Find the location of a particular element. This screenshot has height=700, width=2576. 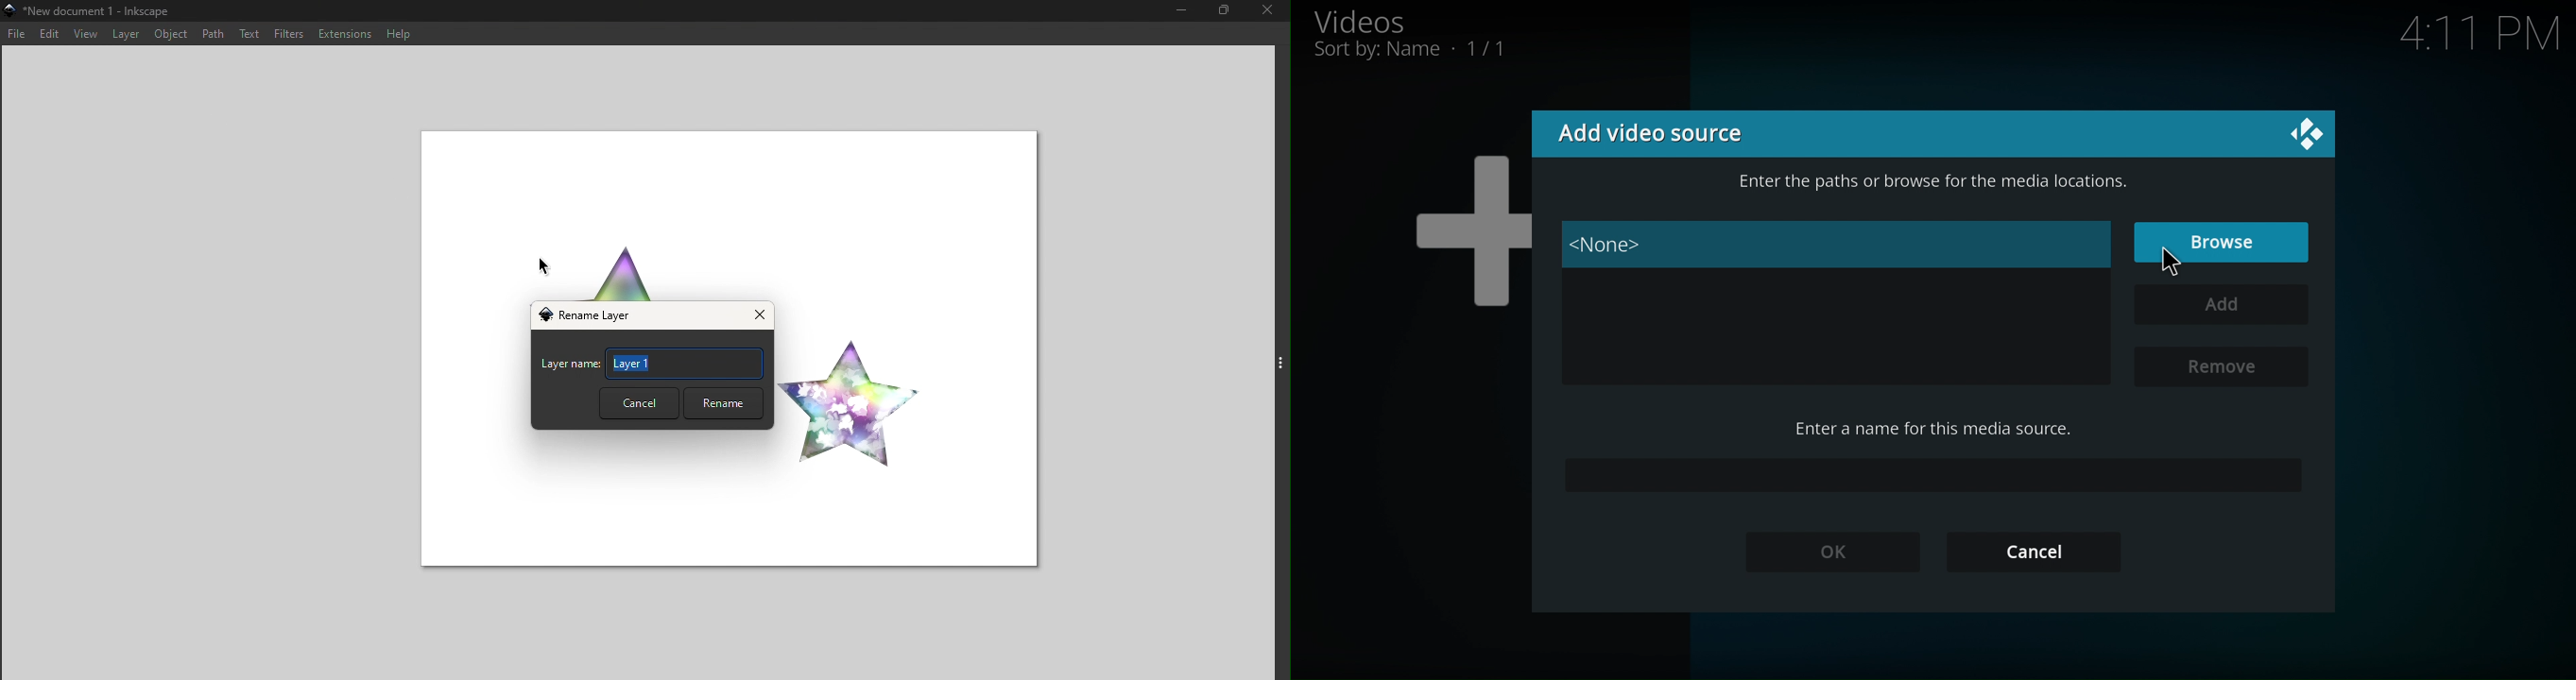

4:11 PM is located at coordinates (2479, 37).